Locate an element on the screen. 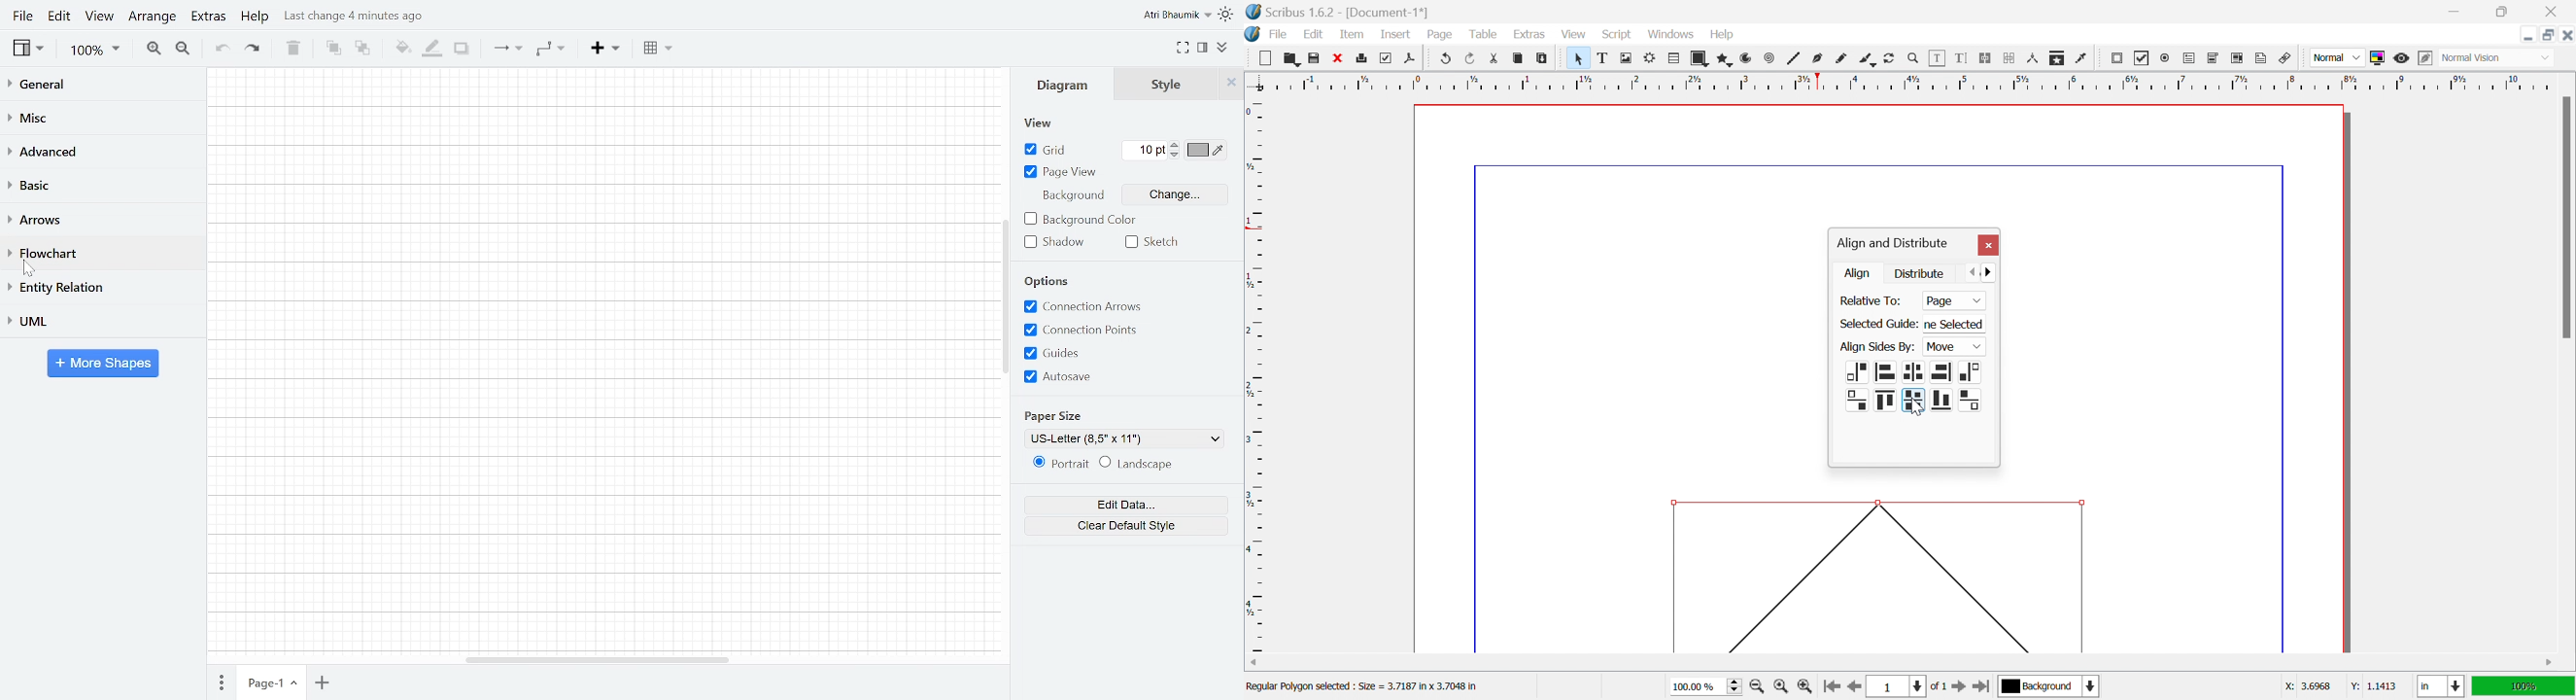  Guides is located at coordinates (1053, 353).